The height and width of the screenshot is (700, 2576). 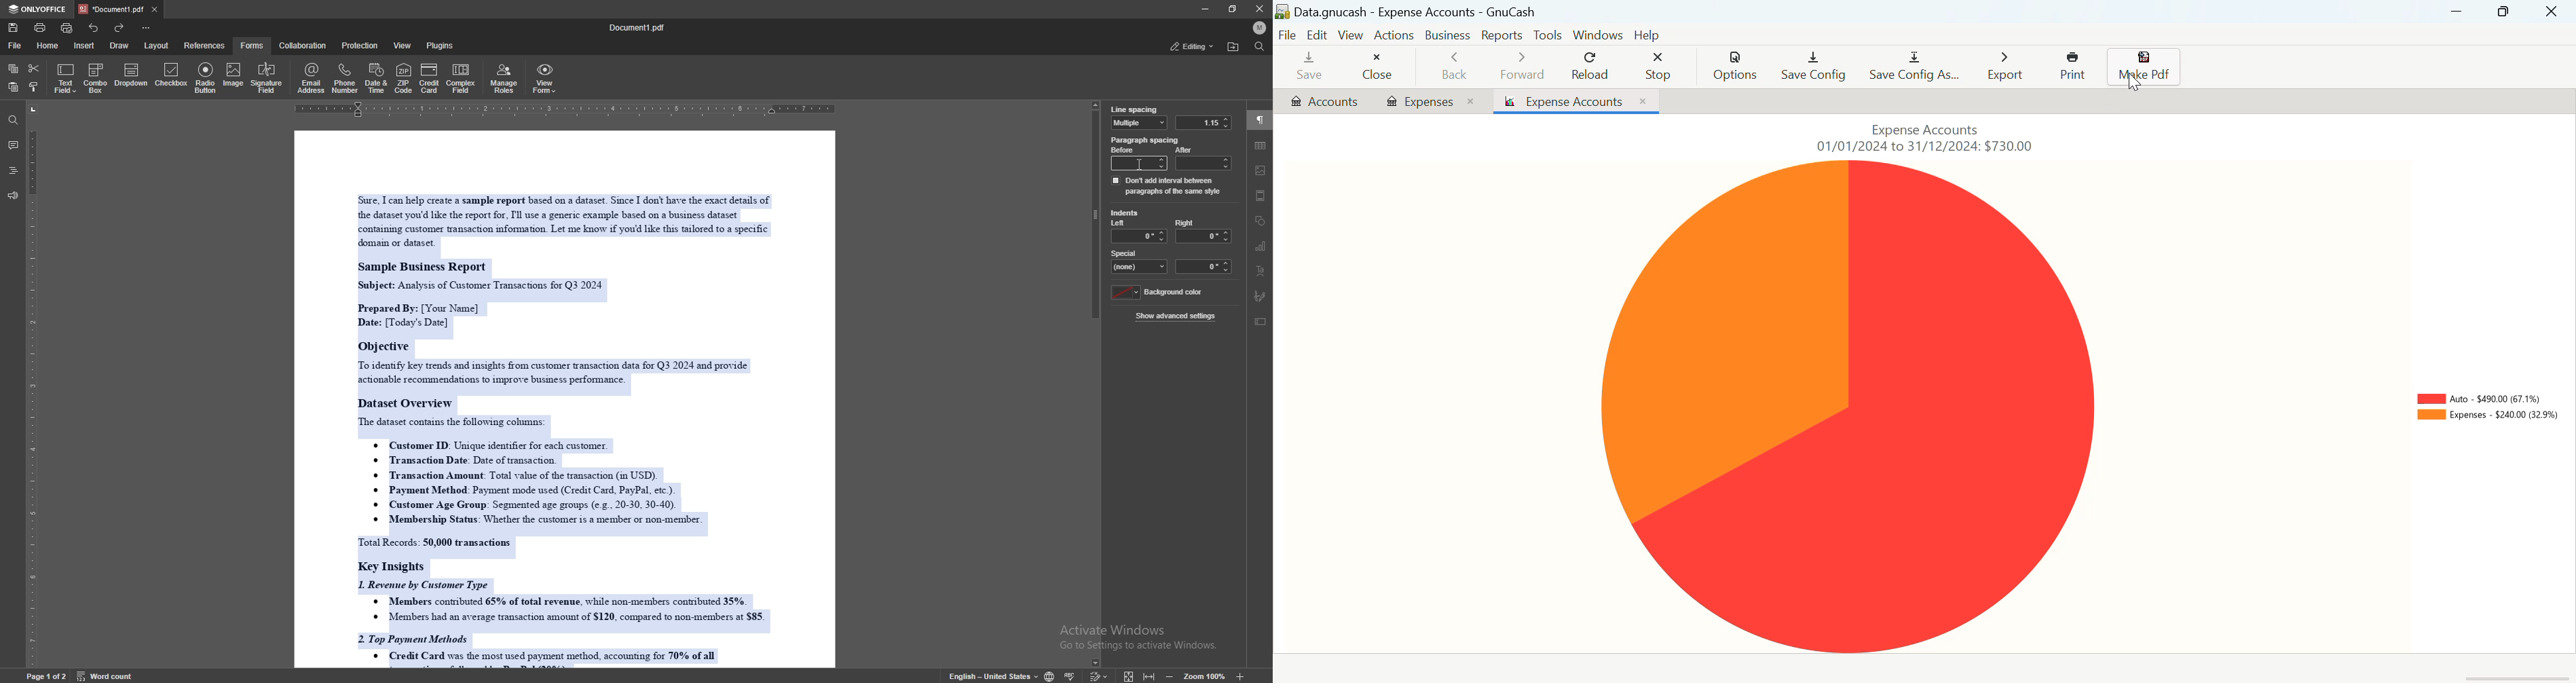 I want to click on horizontal scale, so click(x=638, y=109).